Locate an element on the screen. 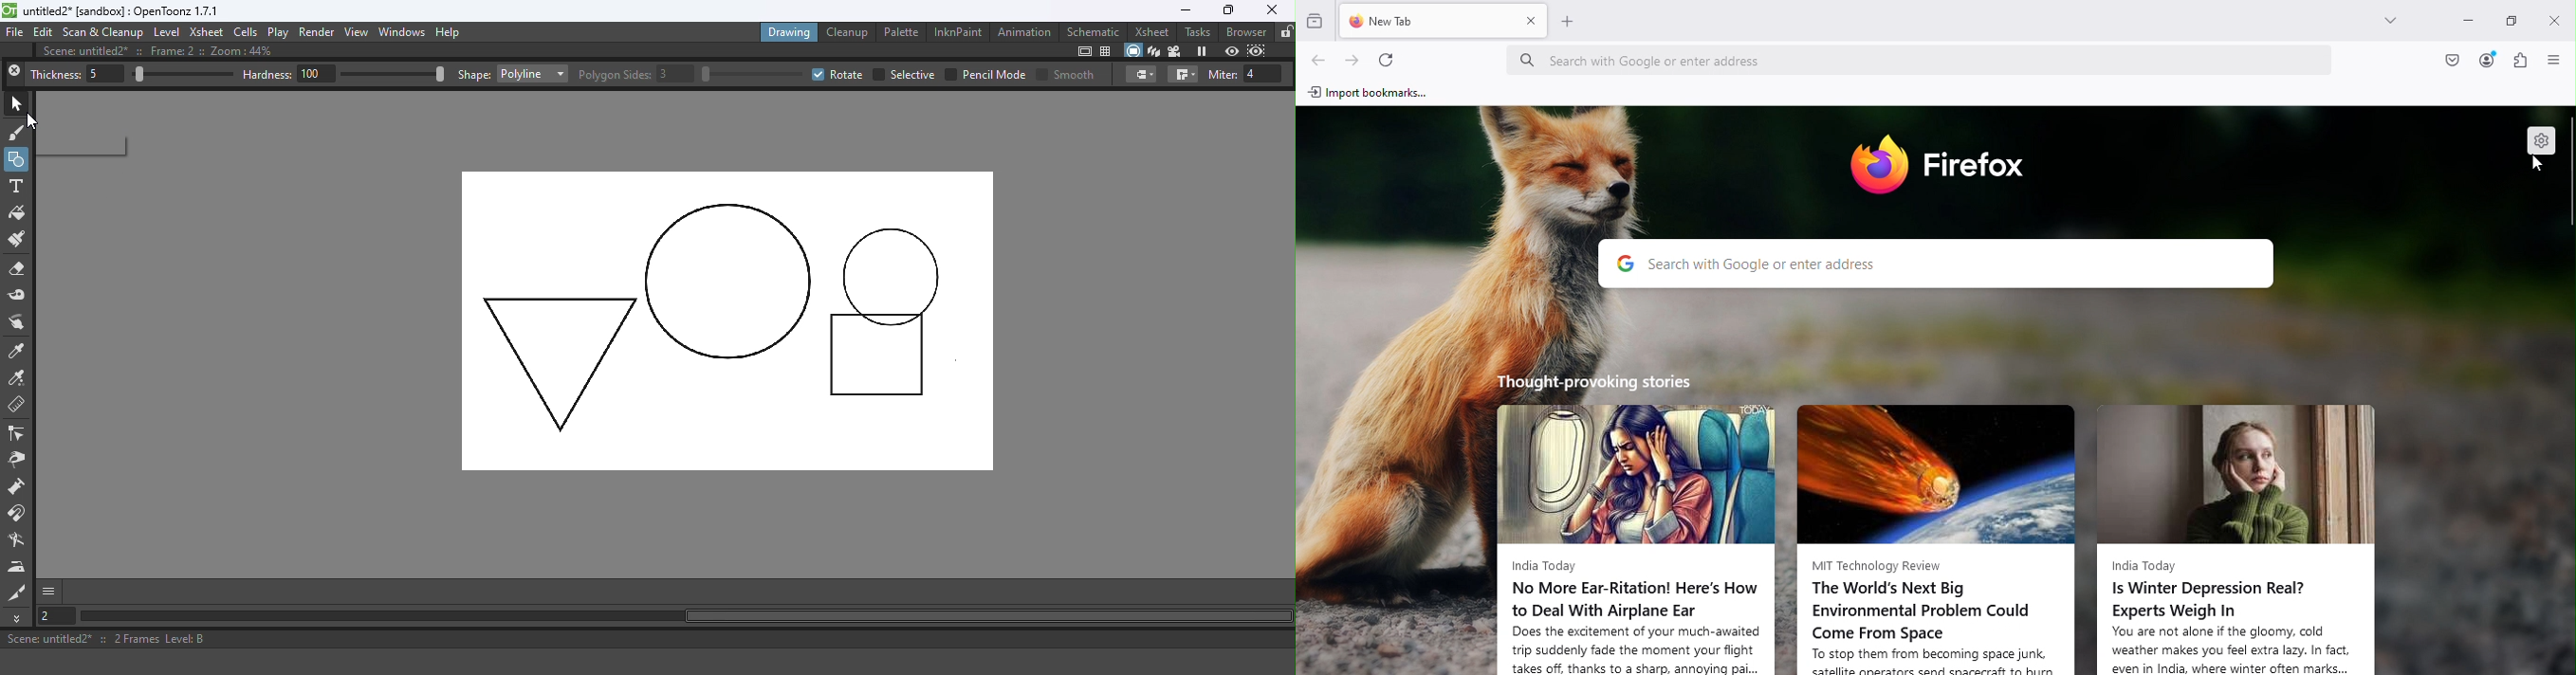 The image size is (2576, 700). Cursor is located at coordinates (2535, 165).